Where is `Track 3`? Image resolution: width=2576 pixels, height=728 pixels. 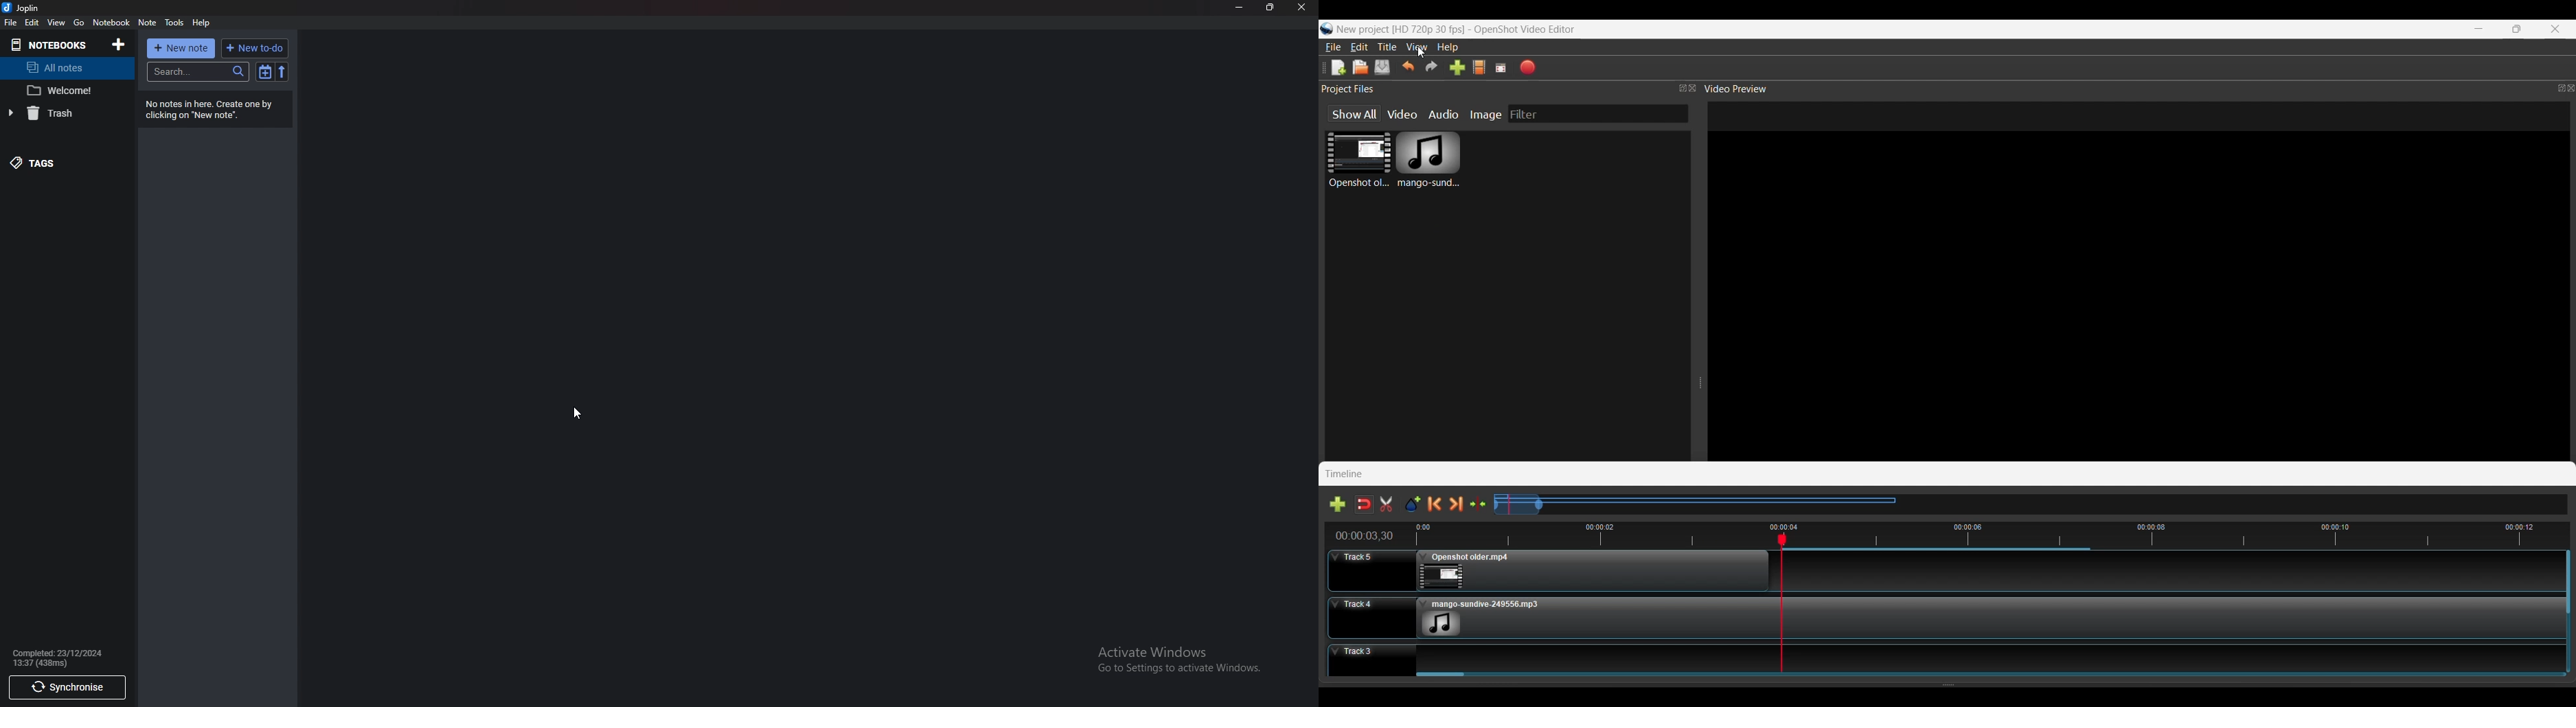
Track 3 is located at coordinates (1939, 657).